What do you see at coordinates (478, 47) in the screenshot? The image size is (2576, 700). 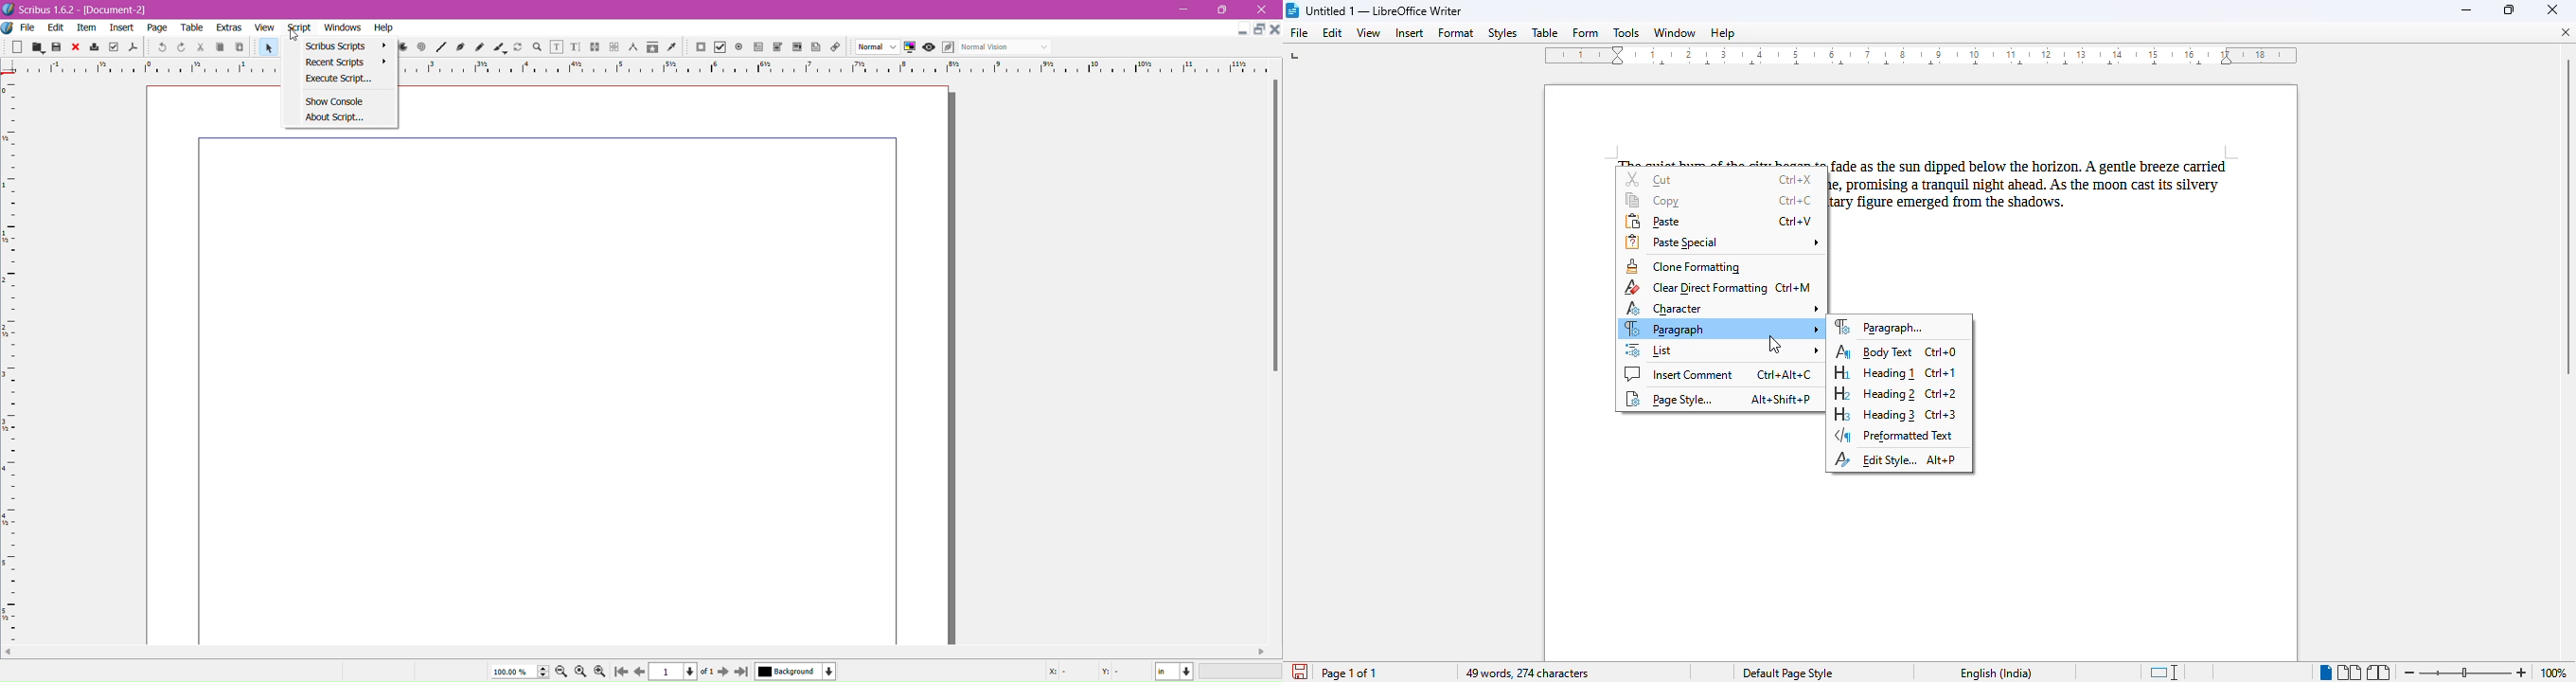 I see `Freehand Line` at bounding box center [478, 47].